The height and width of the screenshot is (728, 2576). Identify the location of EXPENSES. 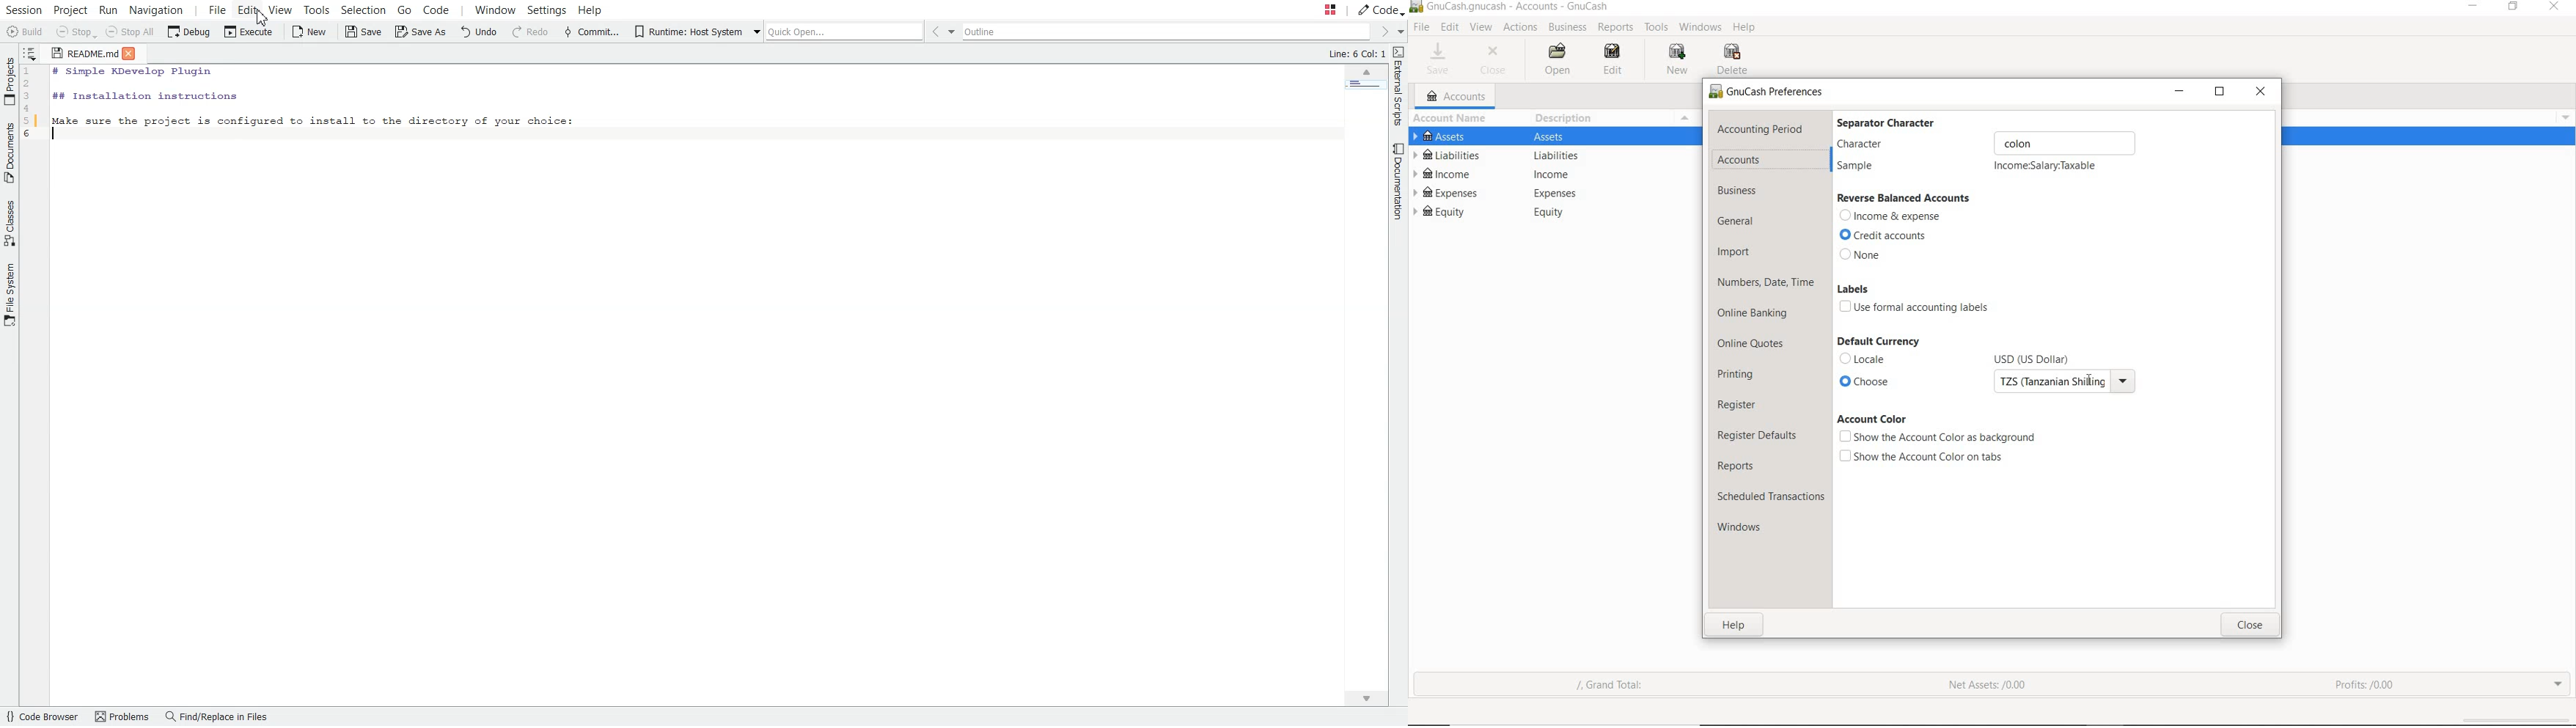
(1449, 193).